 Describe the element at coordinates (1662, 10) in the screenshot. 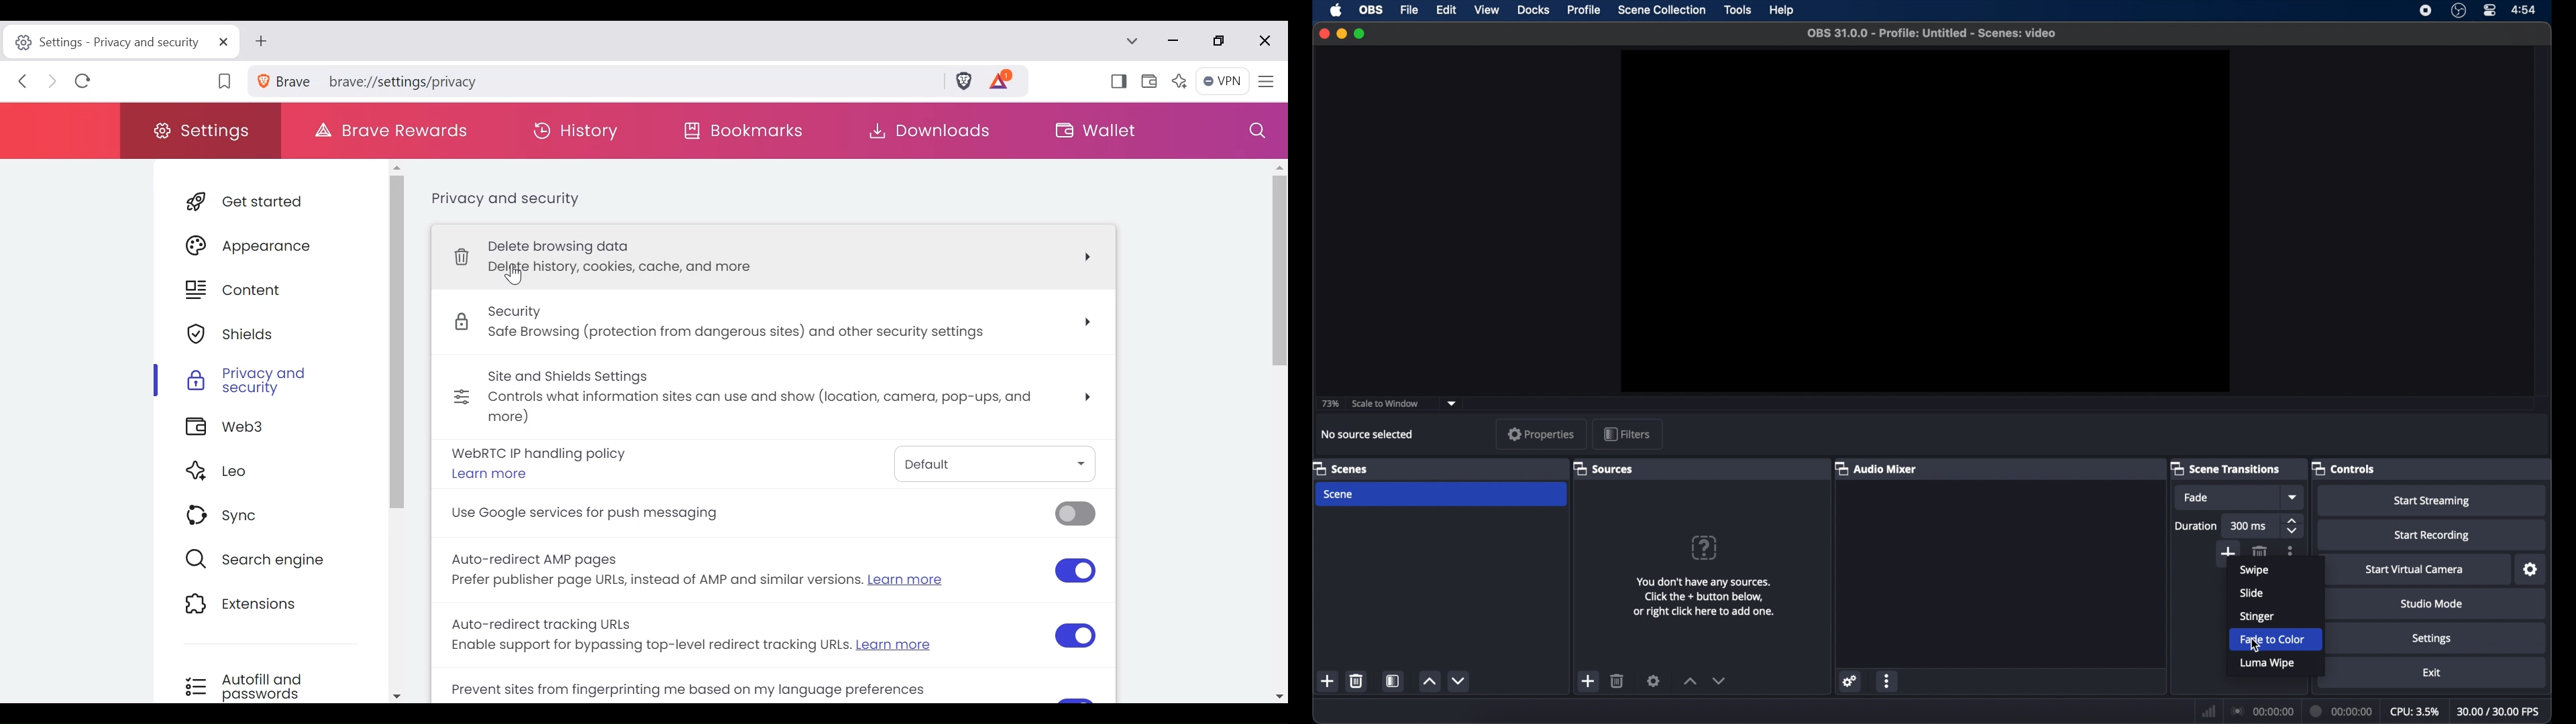

I see `scene collection` at that location.